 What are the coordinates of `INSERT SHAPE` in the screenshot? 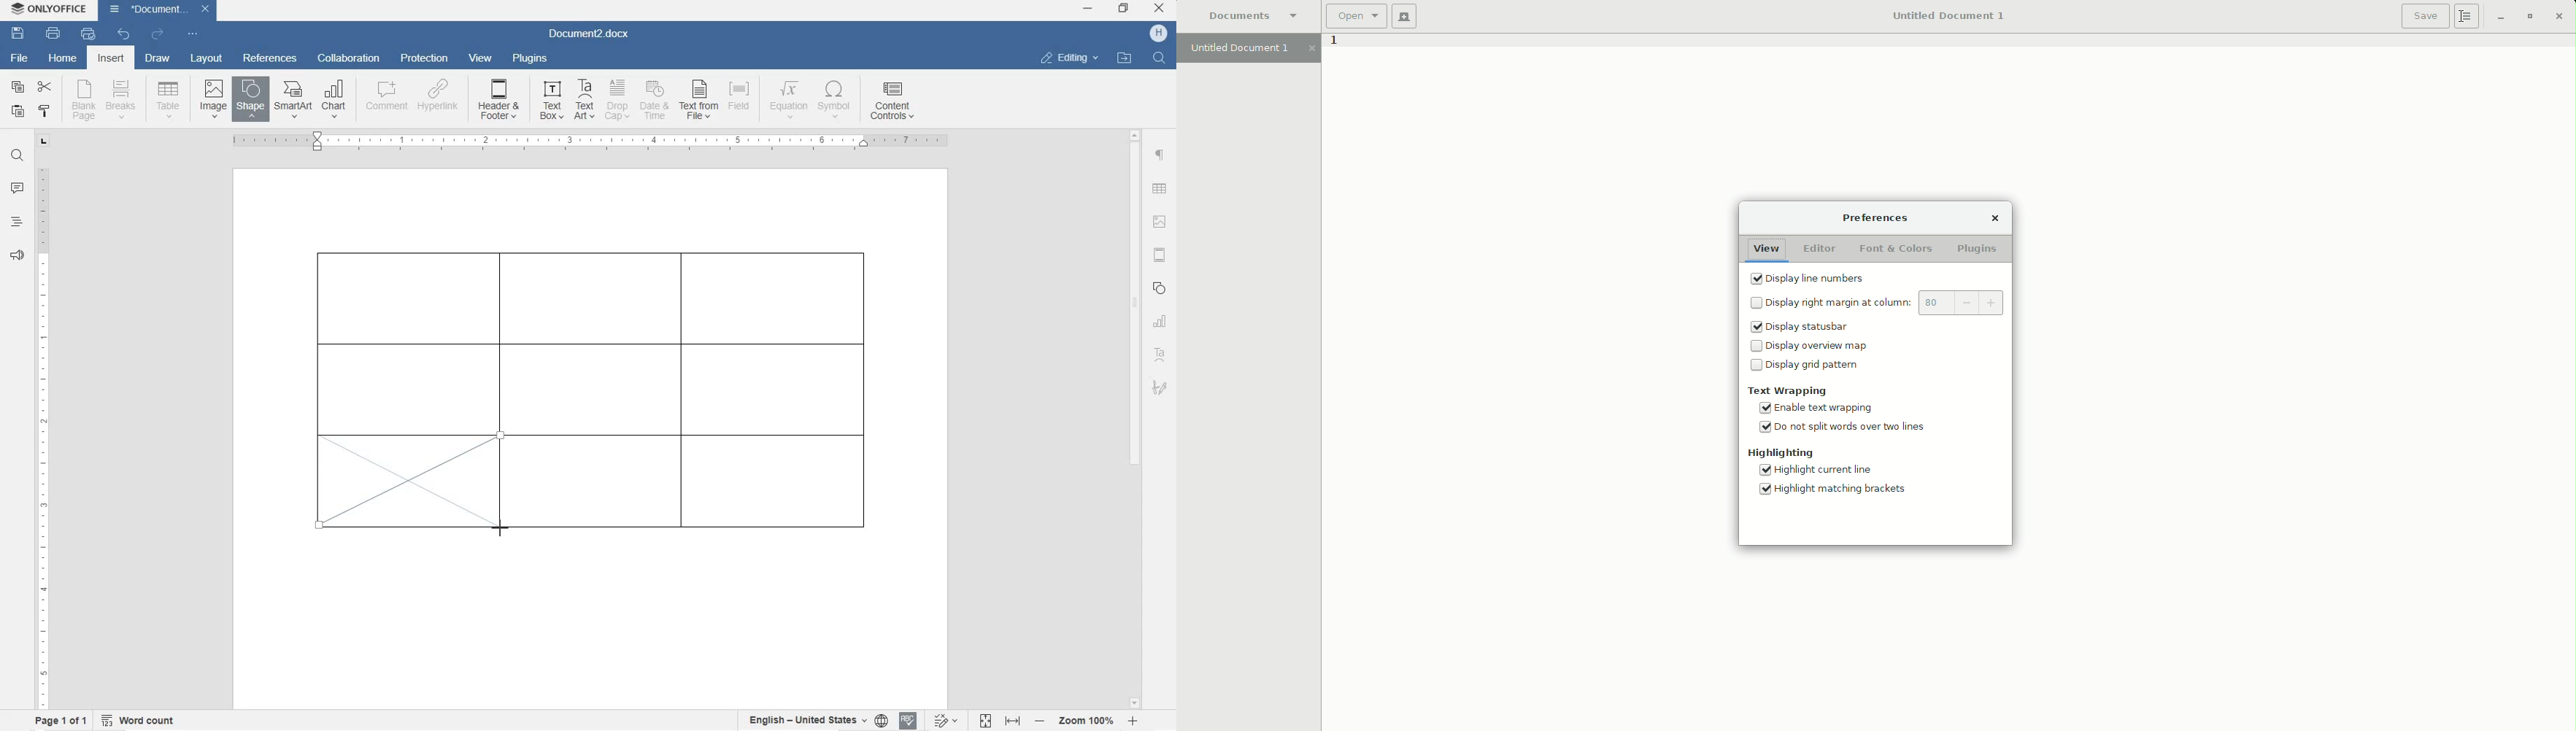 It's located at (250, 102).